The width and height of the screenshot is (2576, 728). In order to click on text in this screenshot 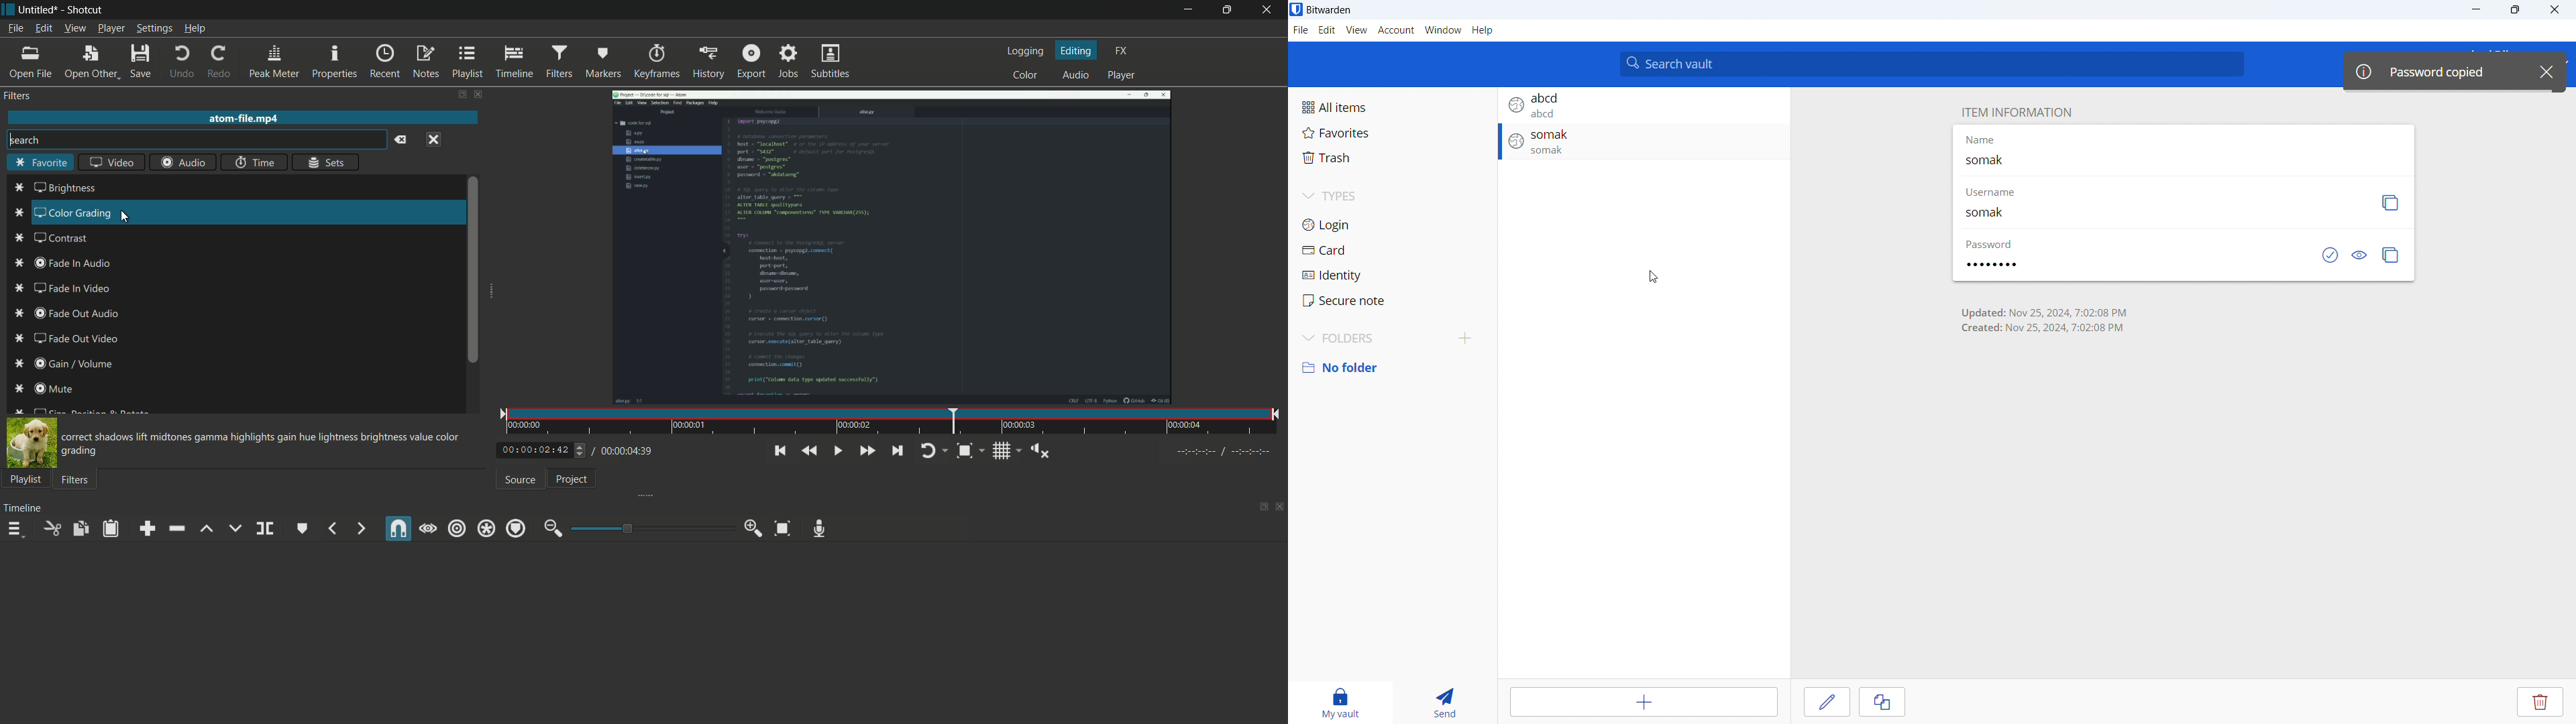, I will do `click(263, 444)`.